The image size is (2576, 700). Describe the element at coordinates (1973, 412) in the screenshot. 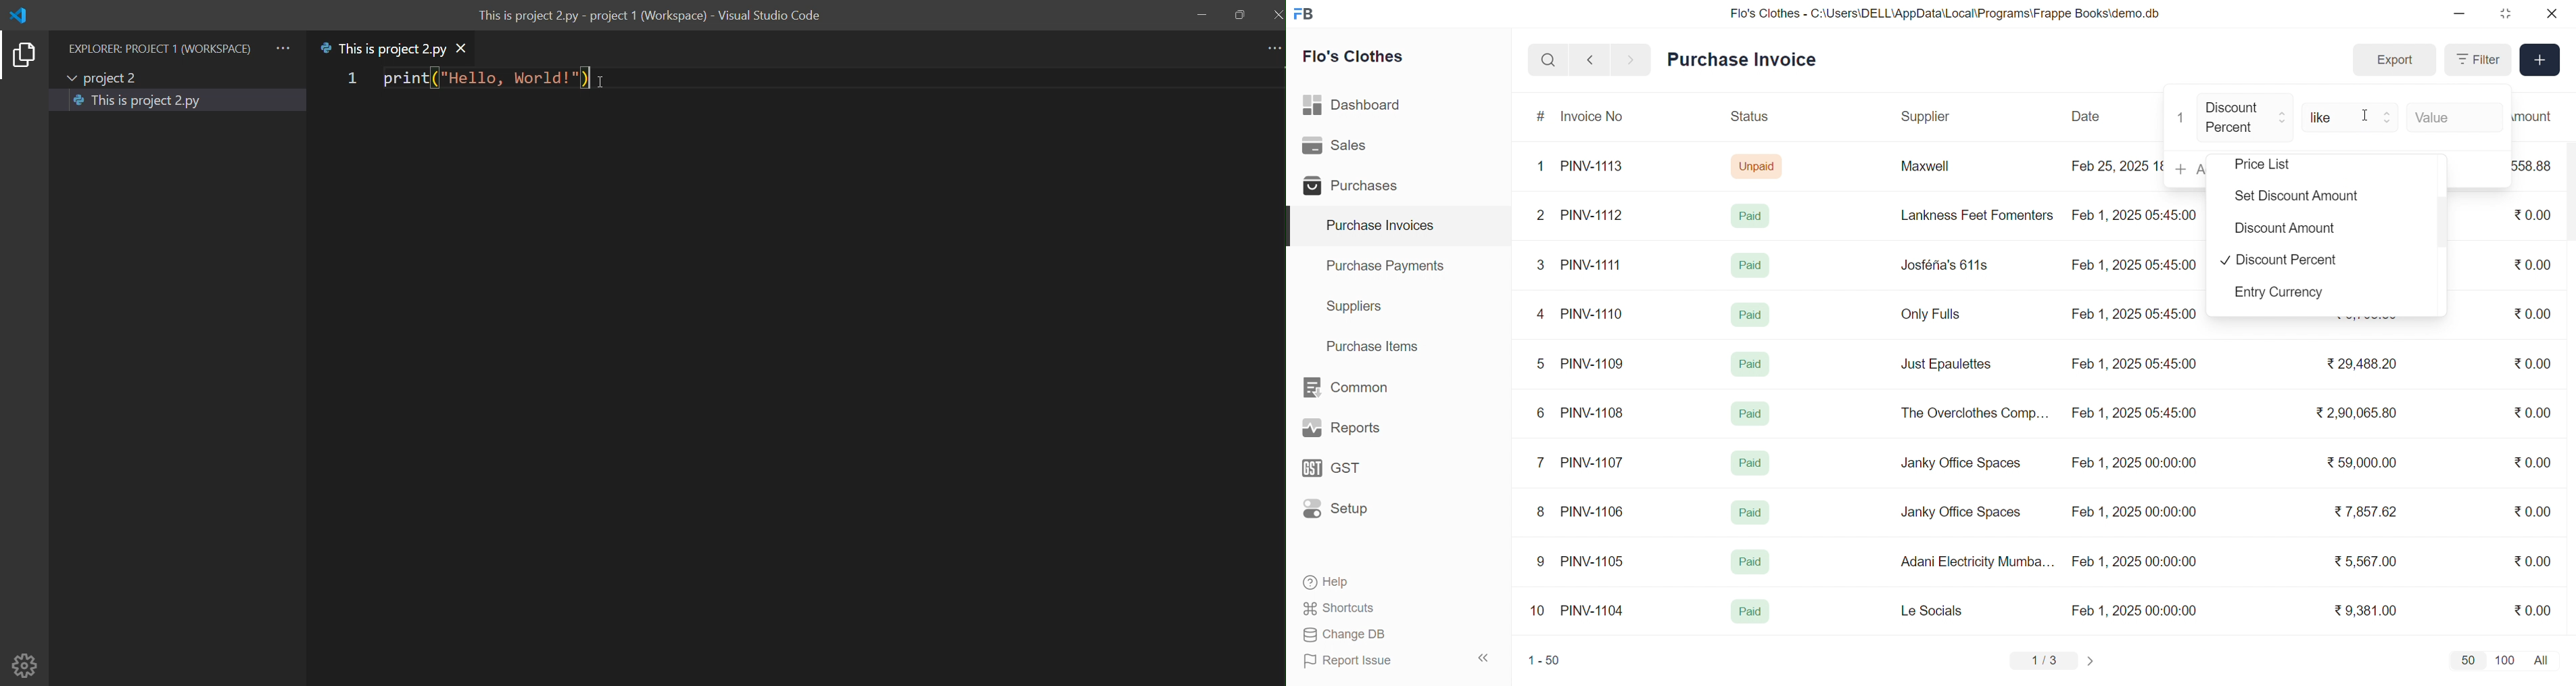

I see `The Overclothes Comp...` at that location.